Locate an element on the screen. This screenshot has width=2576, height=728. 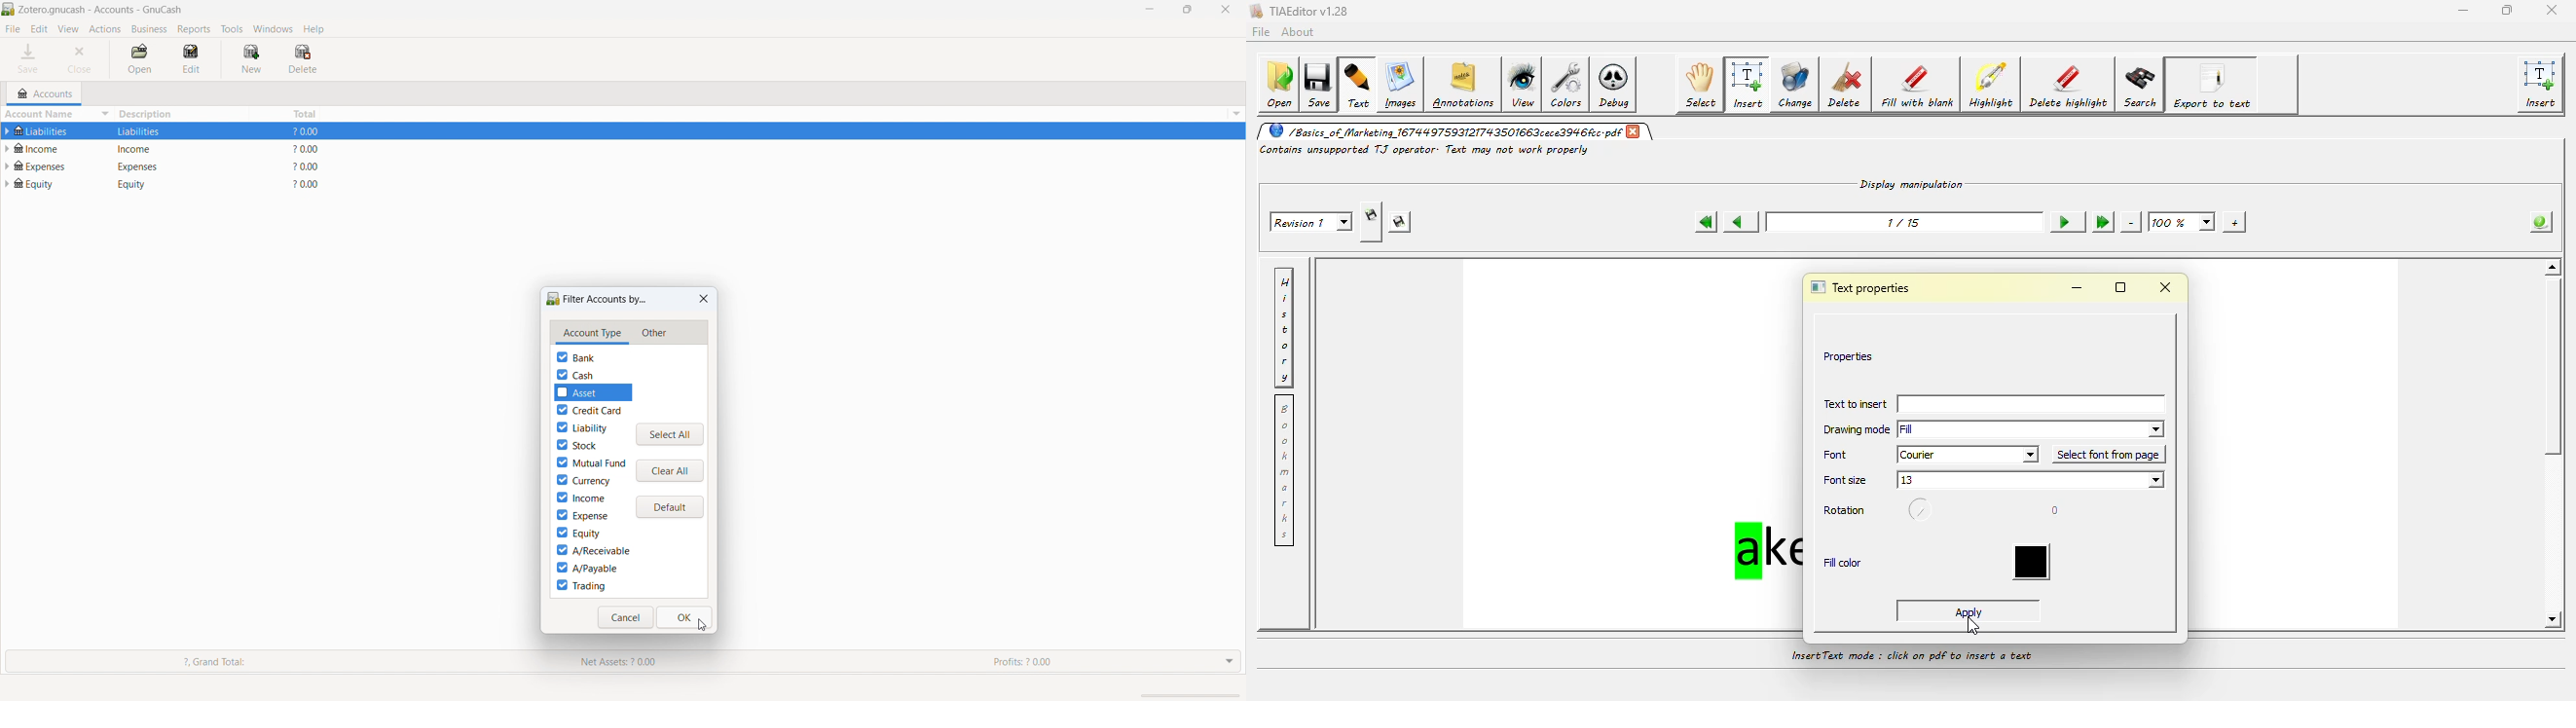
view is located at coordinates (68, 29).